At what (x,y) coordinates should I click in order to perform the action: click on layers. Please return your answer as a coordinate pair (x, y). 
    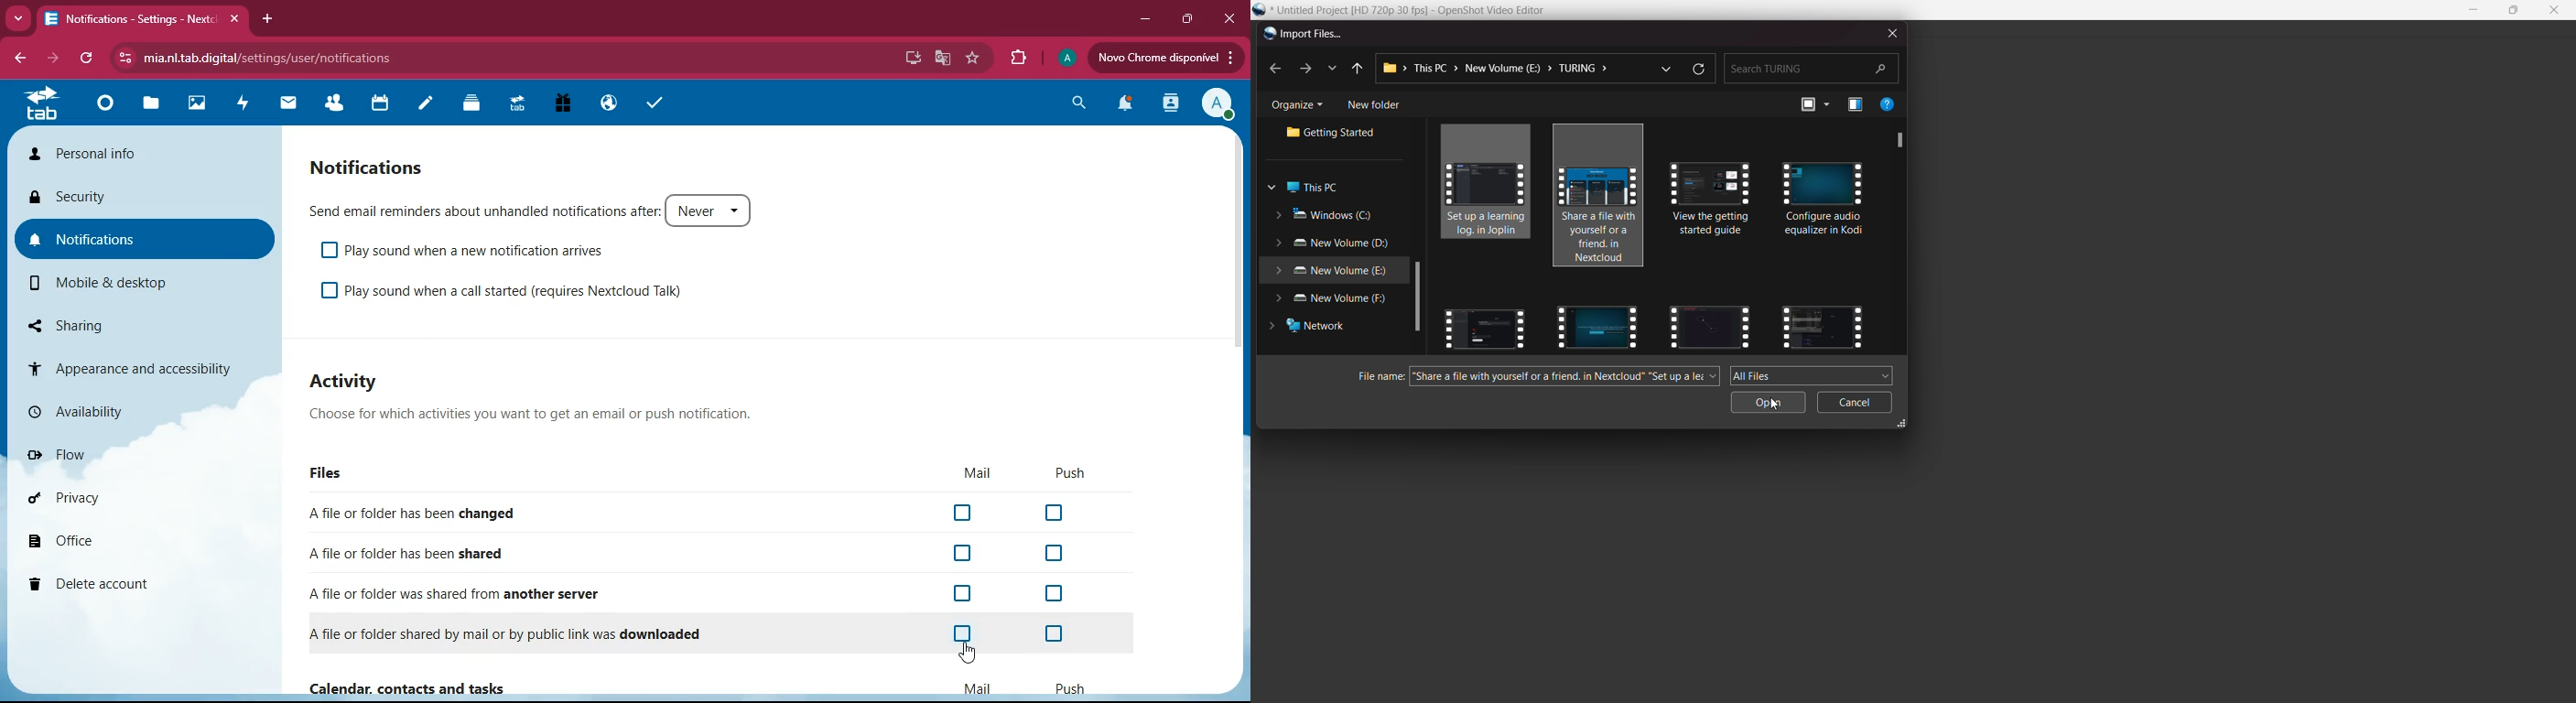
    Looking at the image, I should click on (471, 103).